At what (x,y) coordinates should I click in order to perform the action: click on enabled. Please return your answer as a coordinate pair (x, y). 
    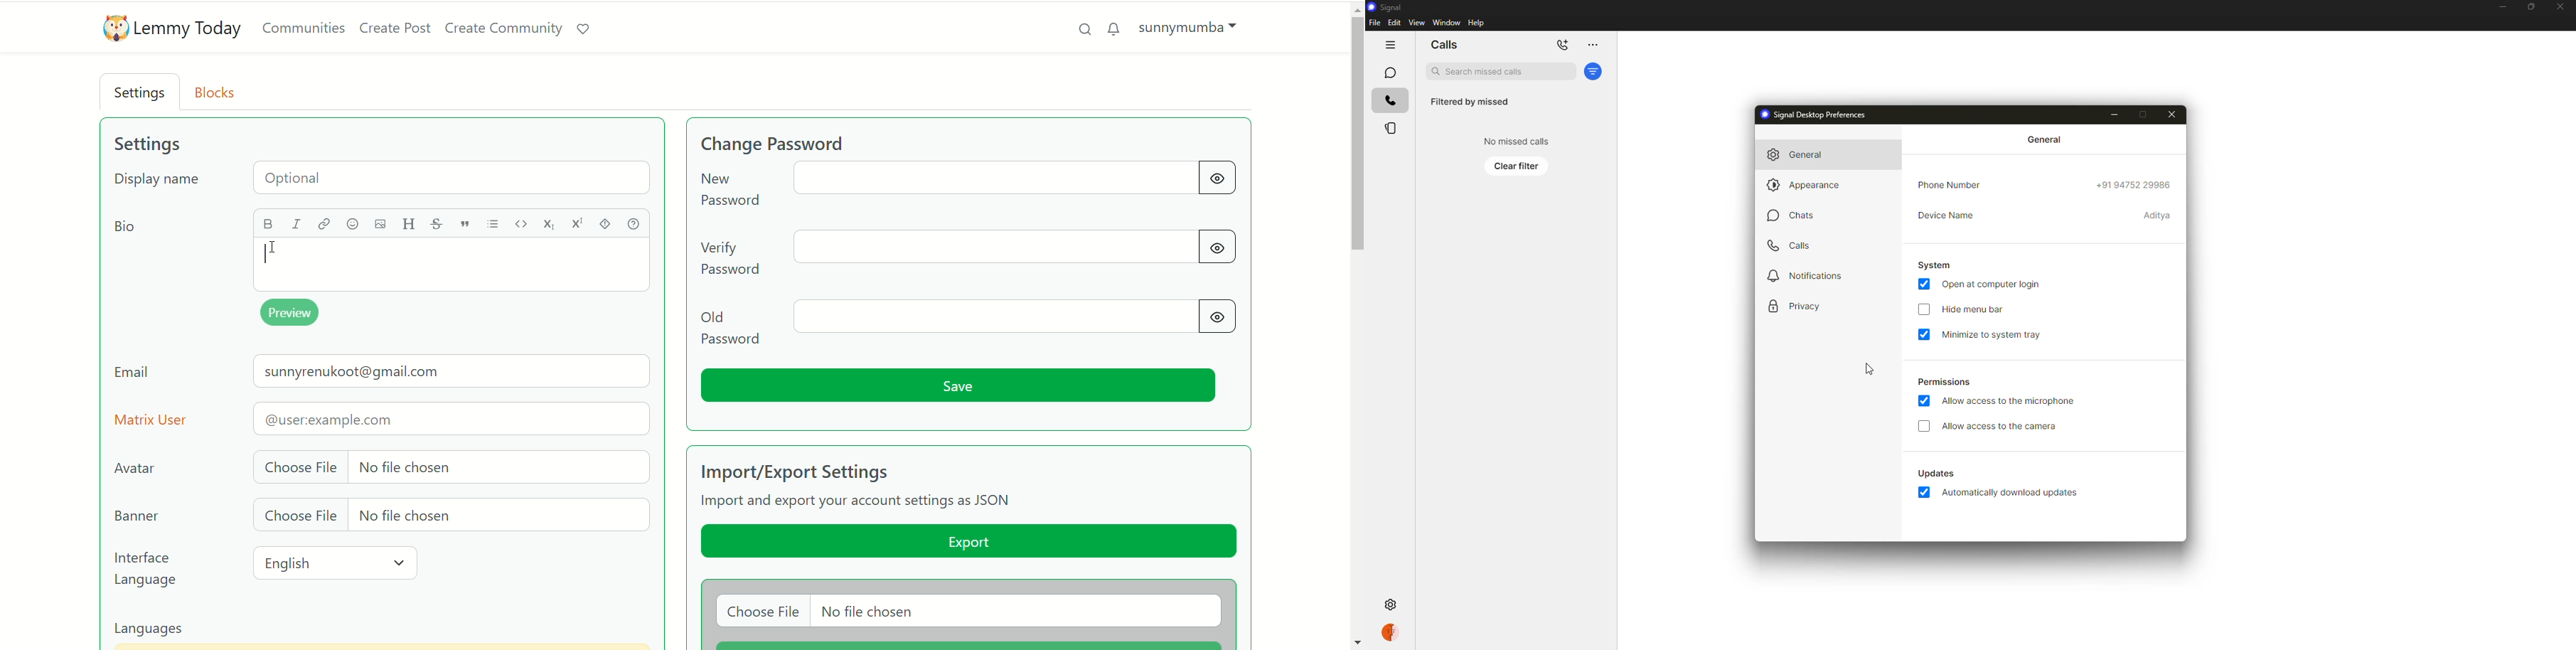
    Looking at the image, I should click on (1924, 283).